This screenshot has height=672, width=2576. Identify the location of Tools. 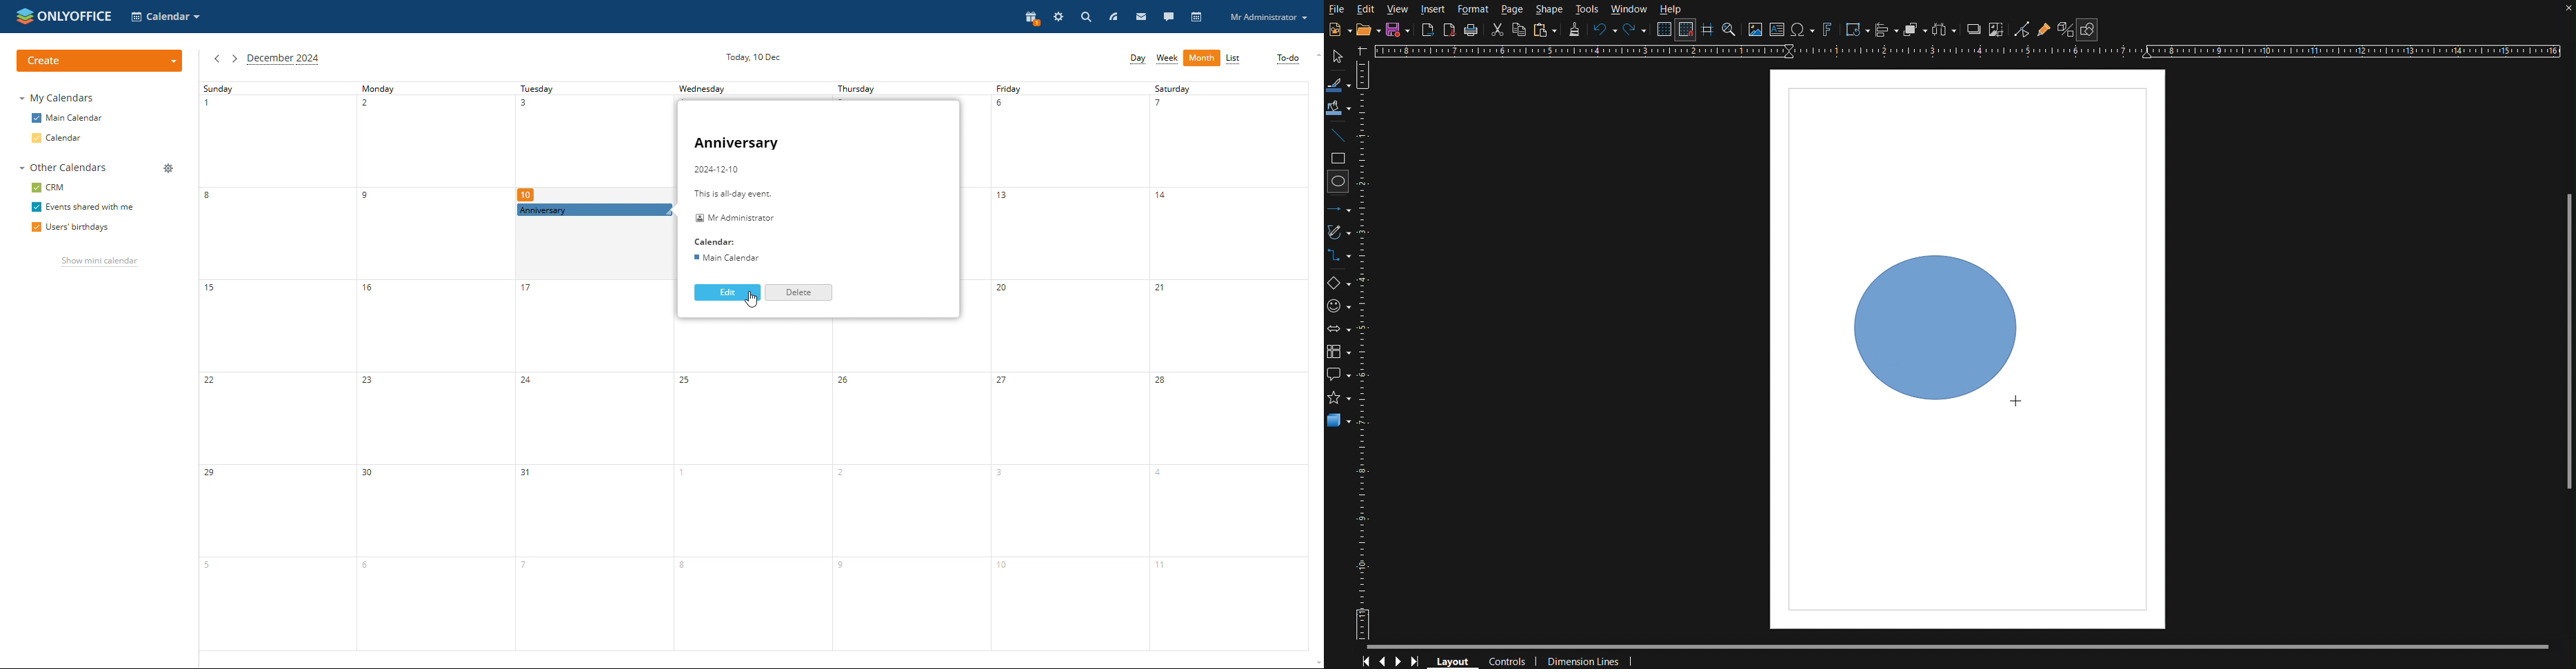
(1588, 8).